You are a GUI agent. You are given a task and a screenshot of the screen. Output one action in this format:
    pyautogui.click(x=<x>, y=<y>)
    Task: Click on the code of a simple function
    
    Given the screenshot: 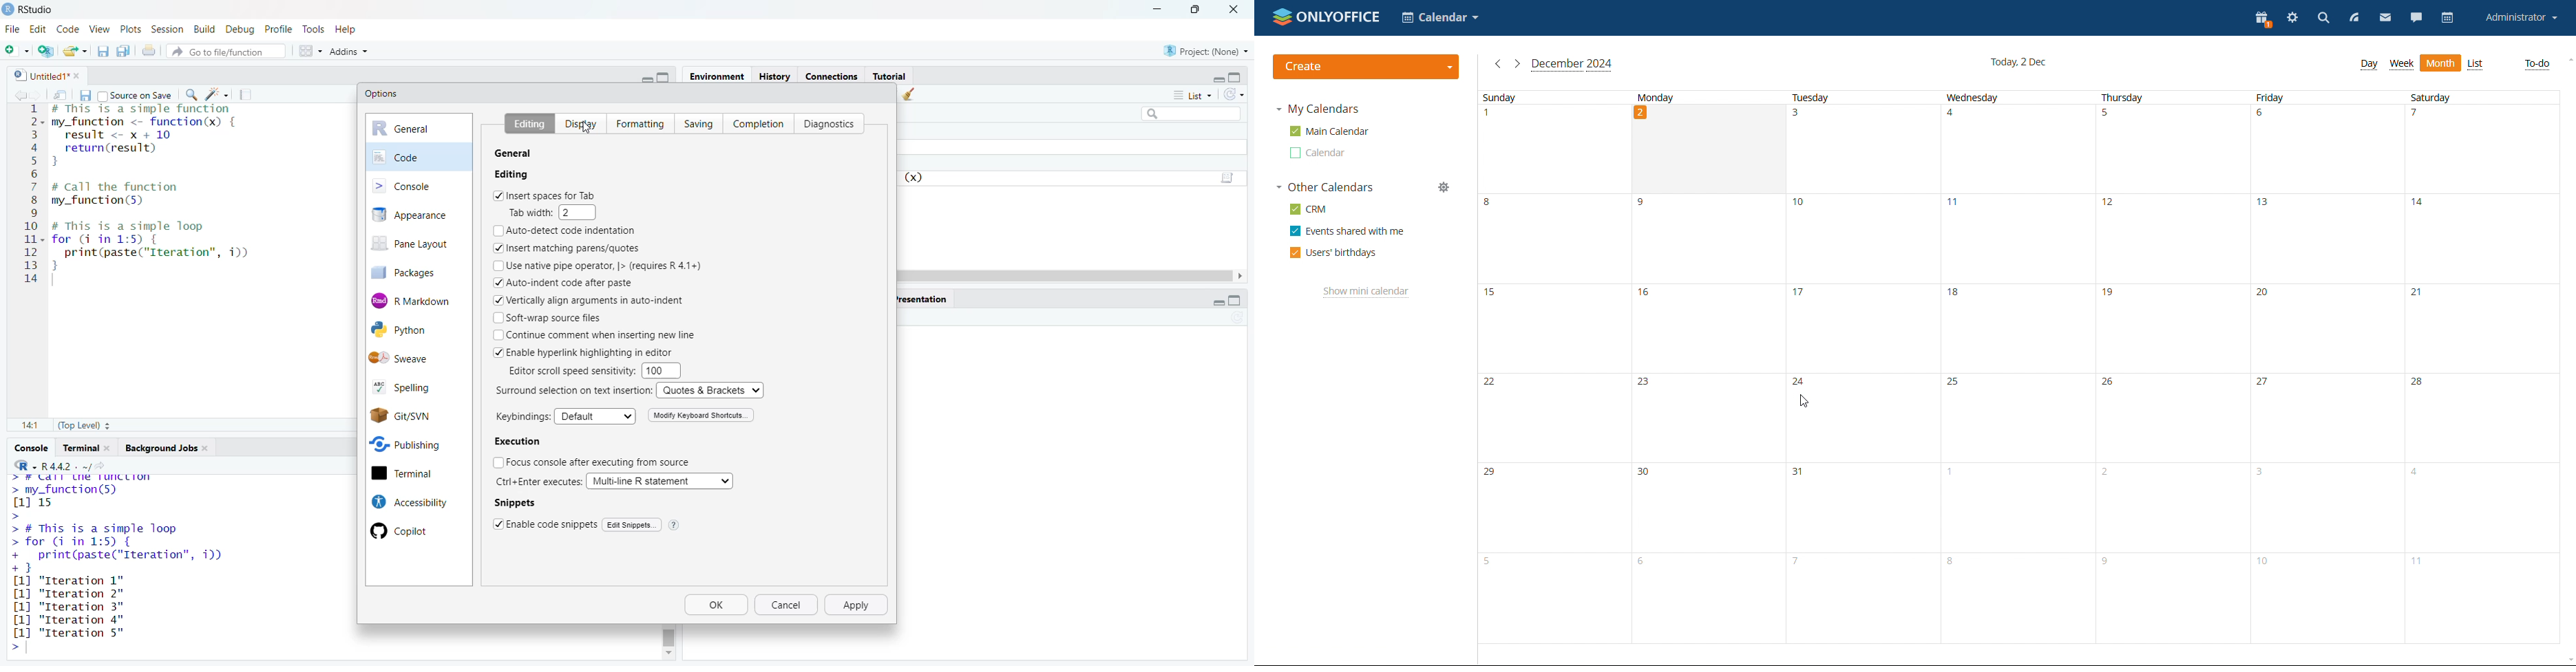 What is the action you would take?
    pyautogui.click(x=162, y=136)
    